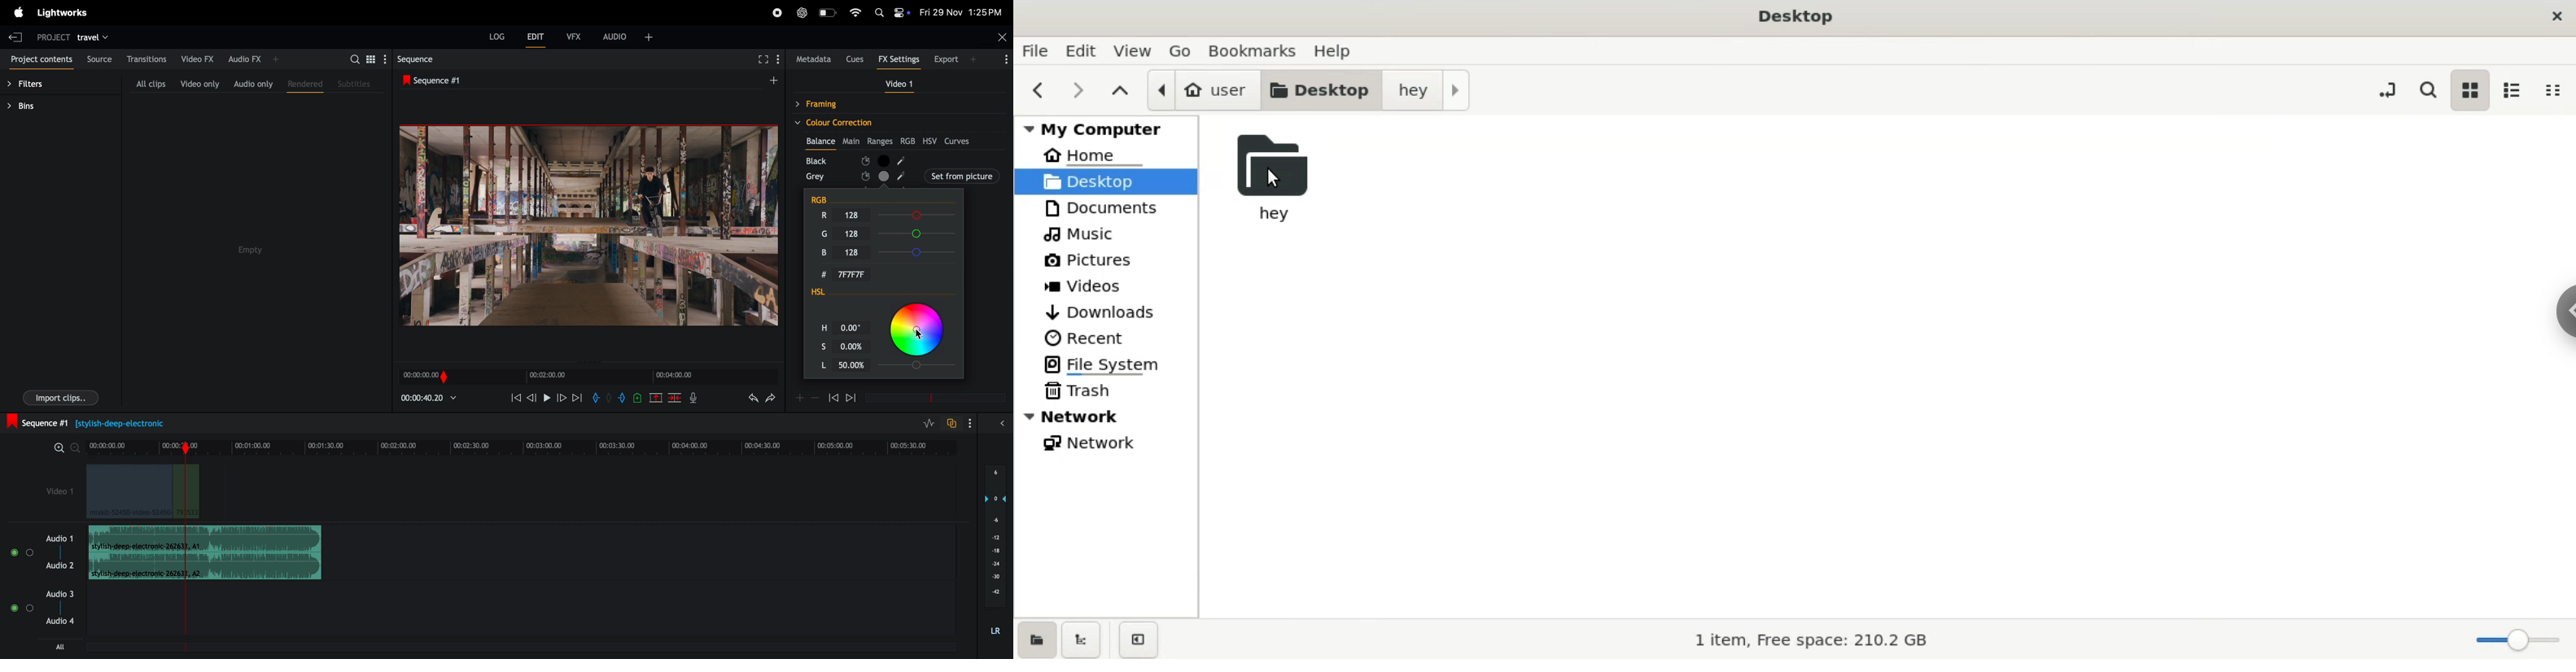 The width and height of the screenshot is (2576, 672). Describe the element at coordinates (821, 140) in the screenshot. I see `balance` at that location.